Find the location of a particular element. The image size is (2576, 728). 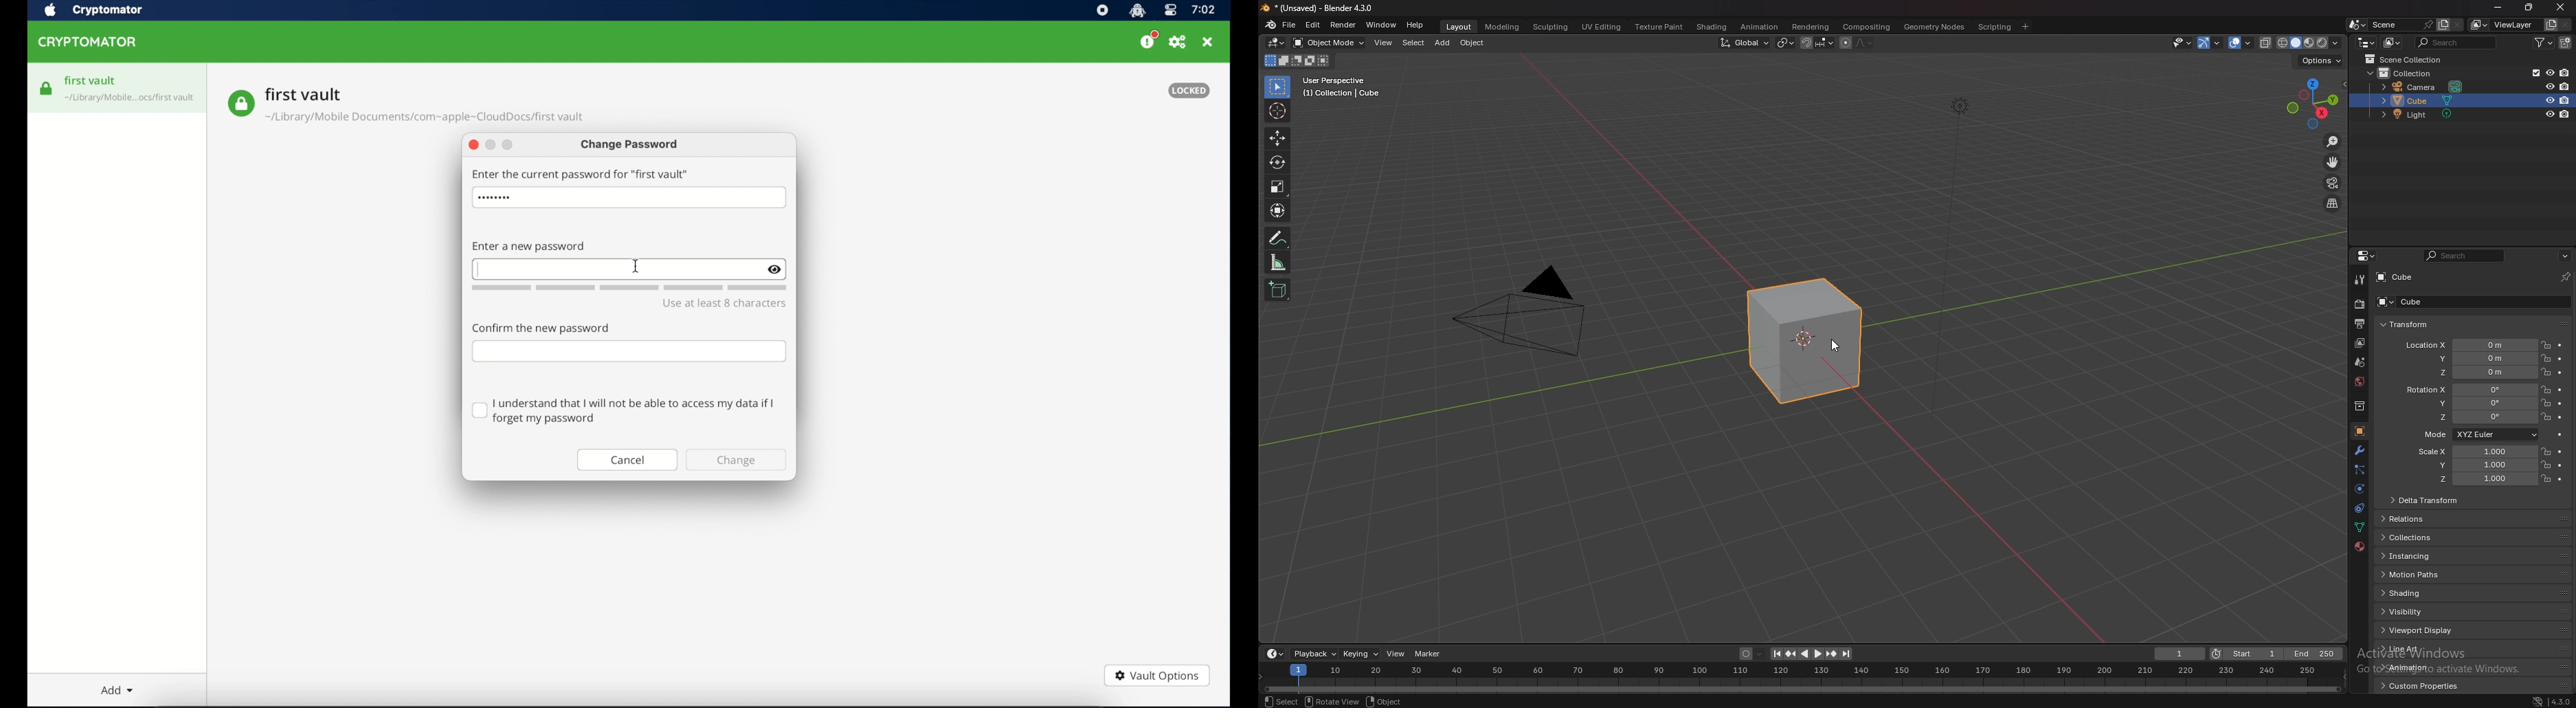

marker is located at coordinates (1427, 654).